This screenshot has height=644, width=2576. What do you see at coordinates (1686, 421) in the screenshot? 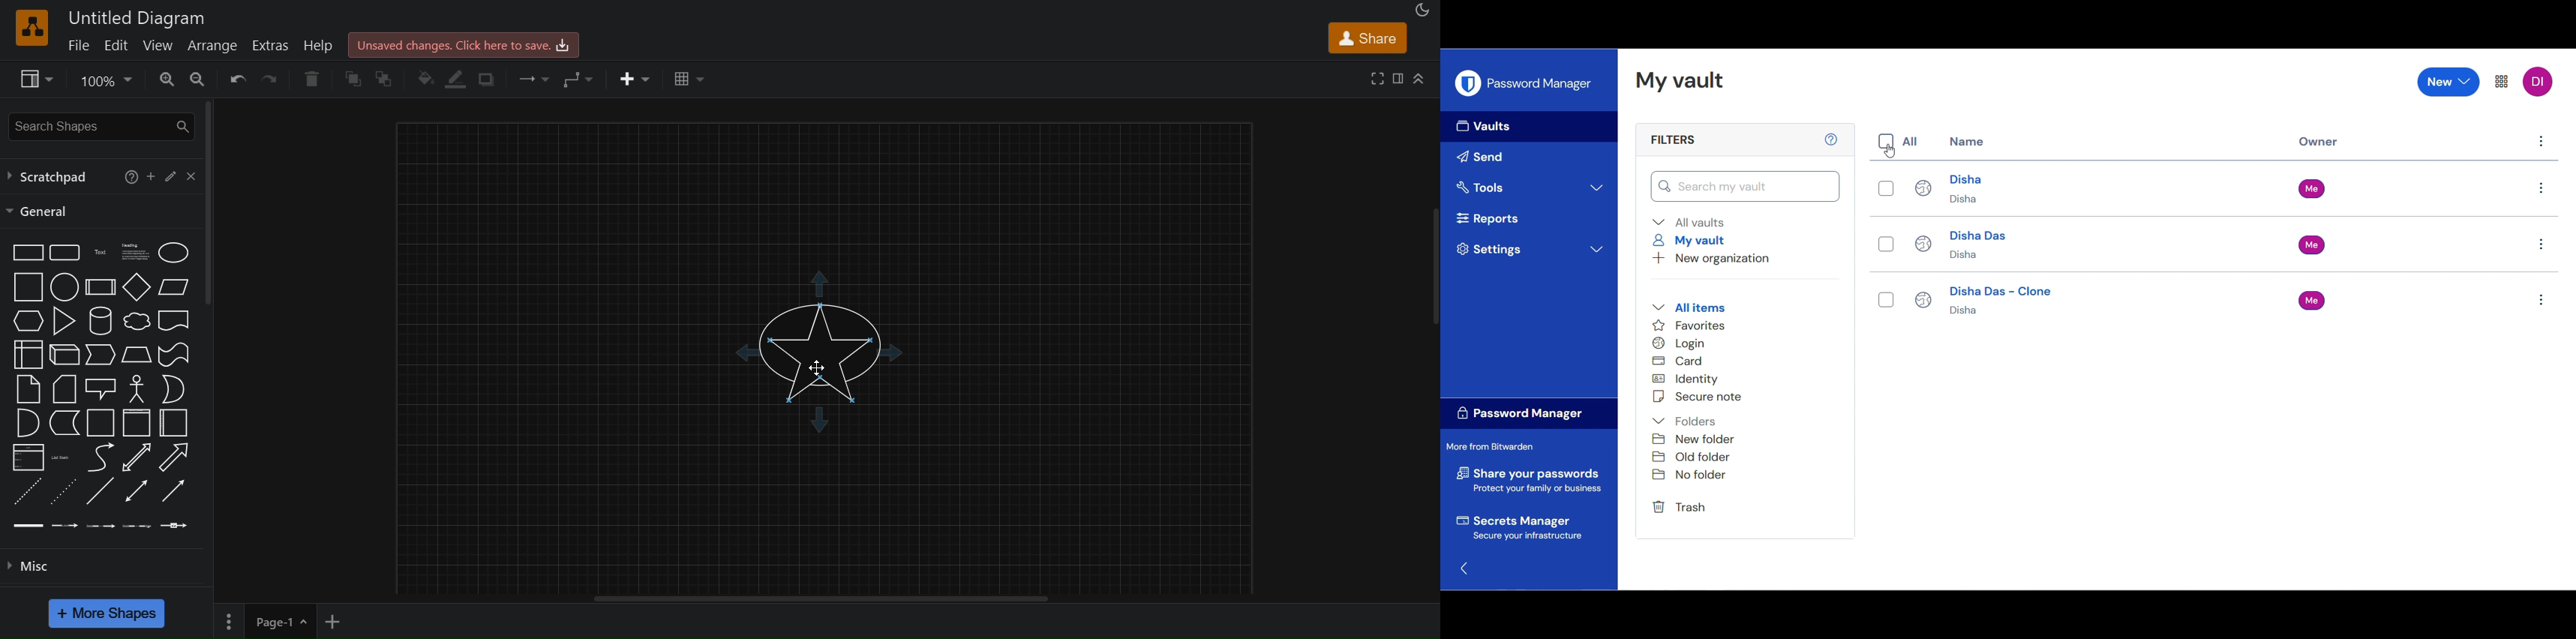
I see `Collapse folders` at bounding box center [1686, 421].